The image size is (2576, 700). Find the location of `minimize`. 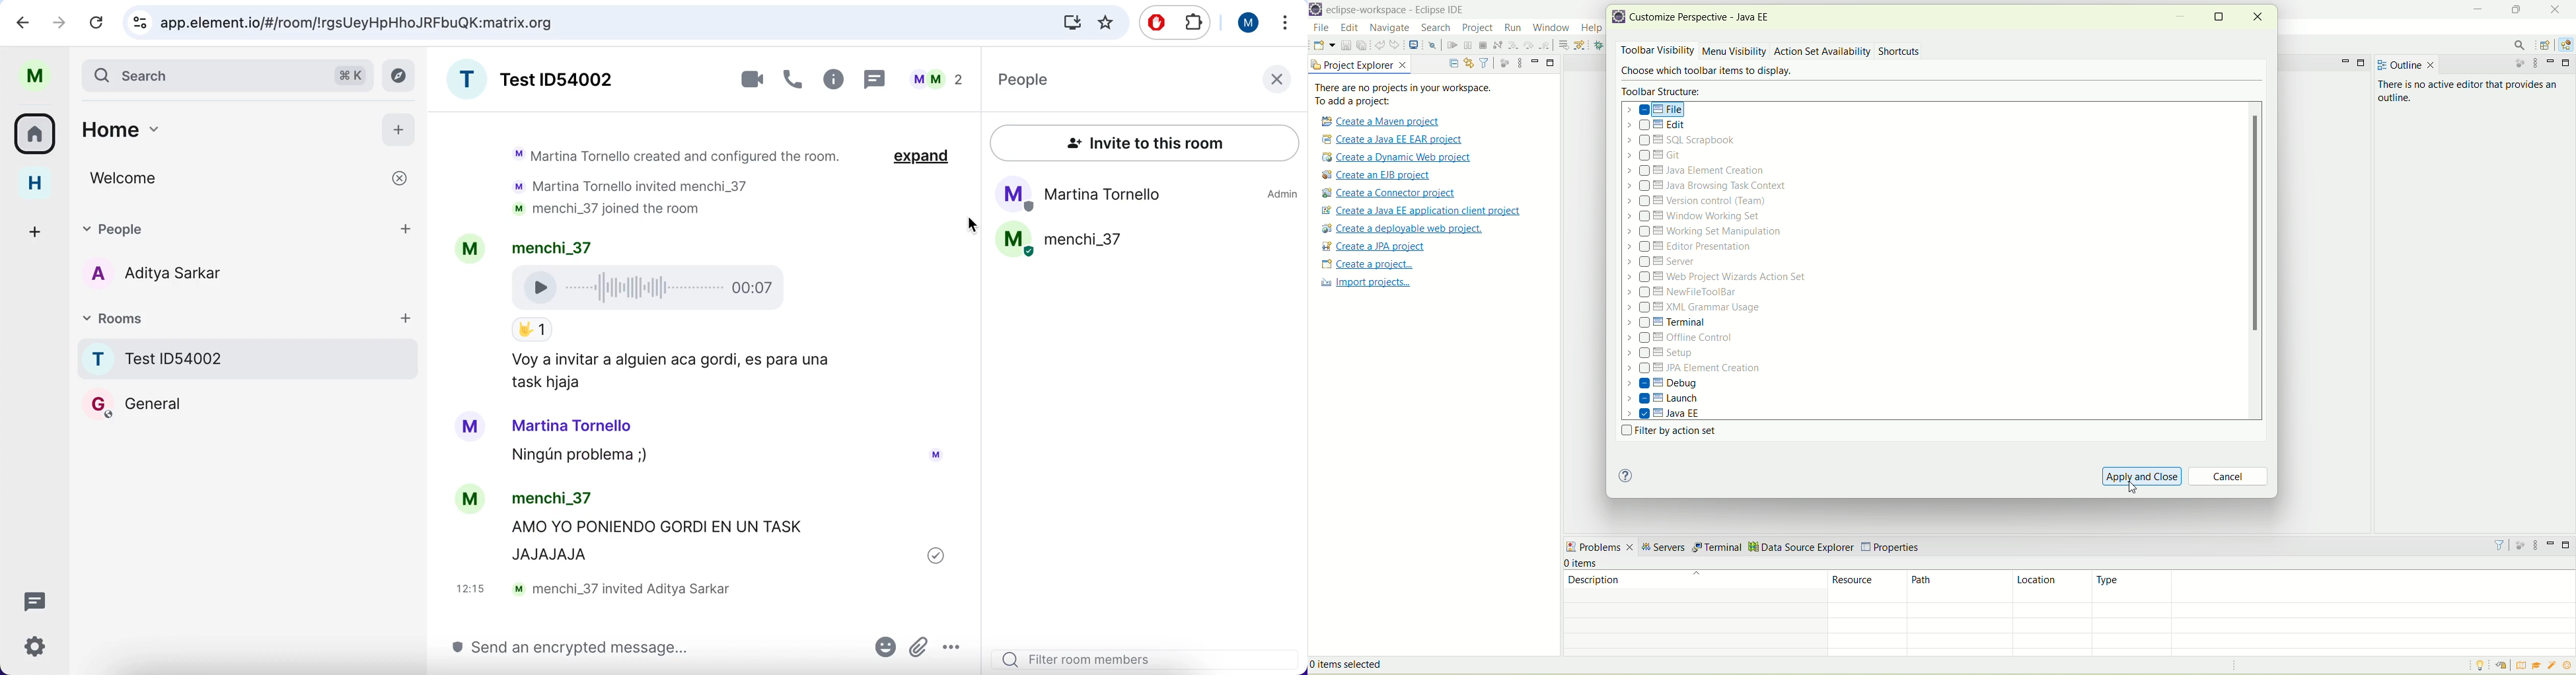

minimize is located at coordinates (2343, 61).